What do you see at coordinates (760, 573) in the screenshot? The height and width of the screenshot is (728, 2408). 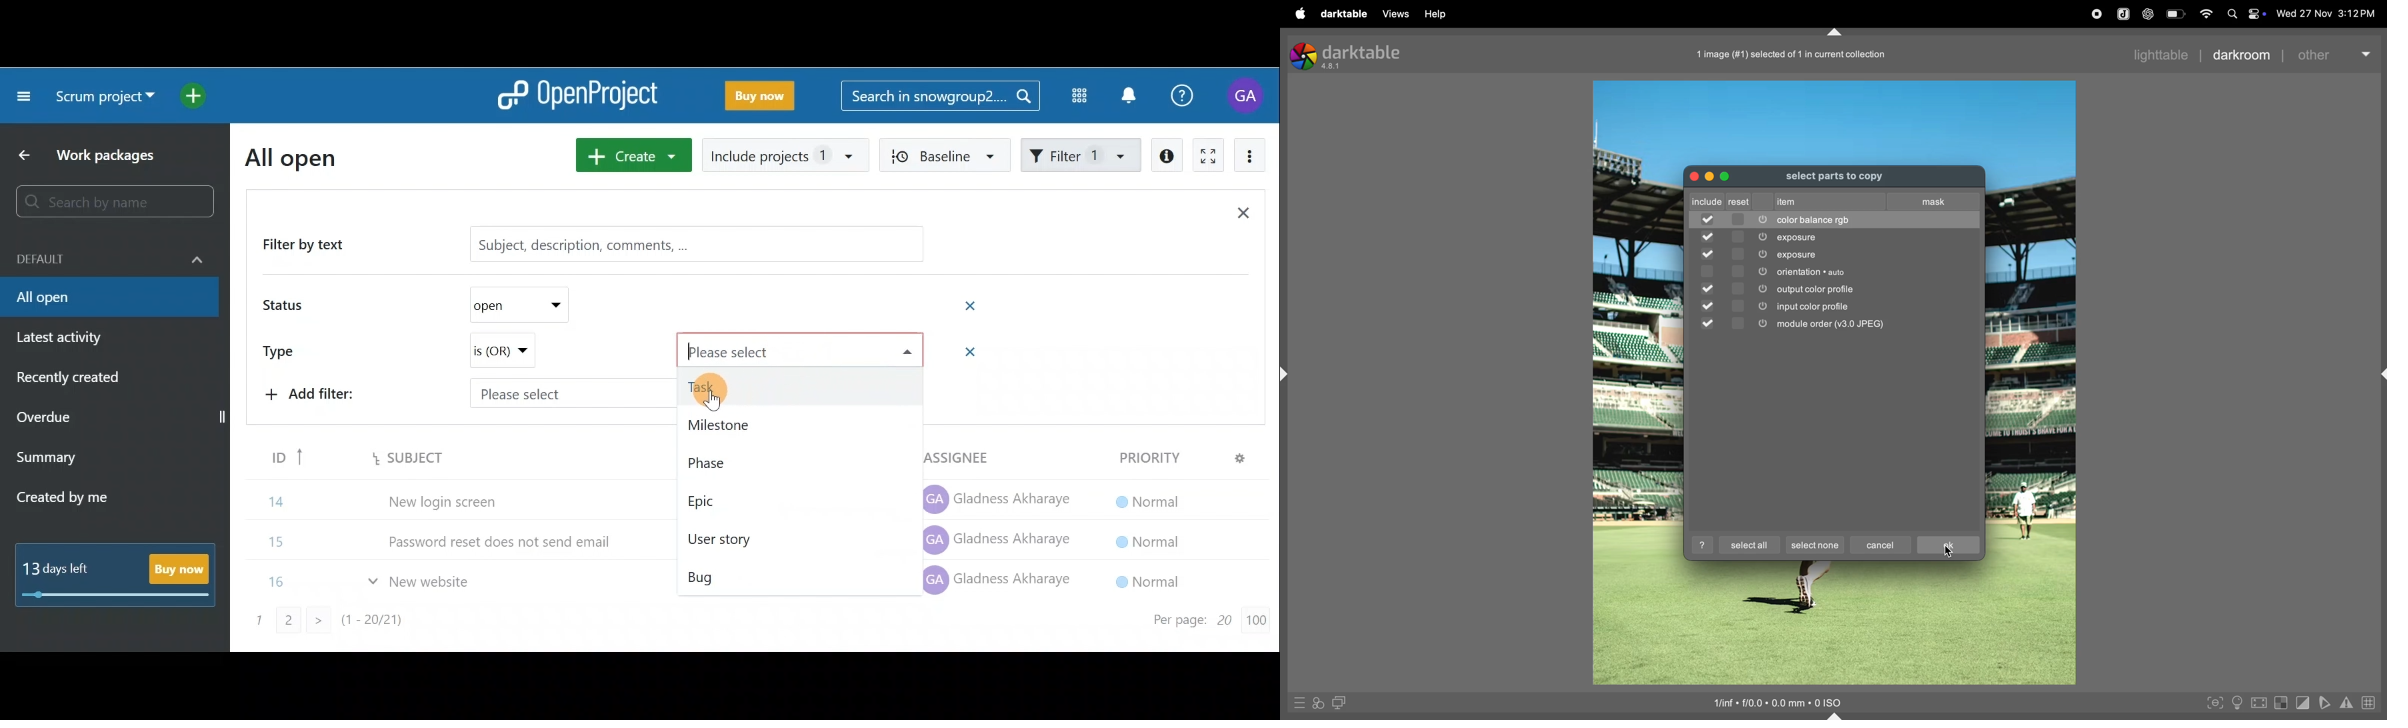 I see `Bug` at bounding box center [760, 573].